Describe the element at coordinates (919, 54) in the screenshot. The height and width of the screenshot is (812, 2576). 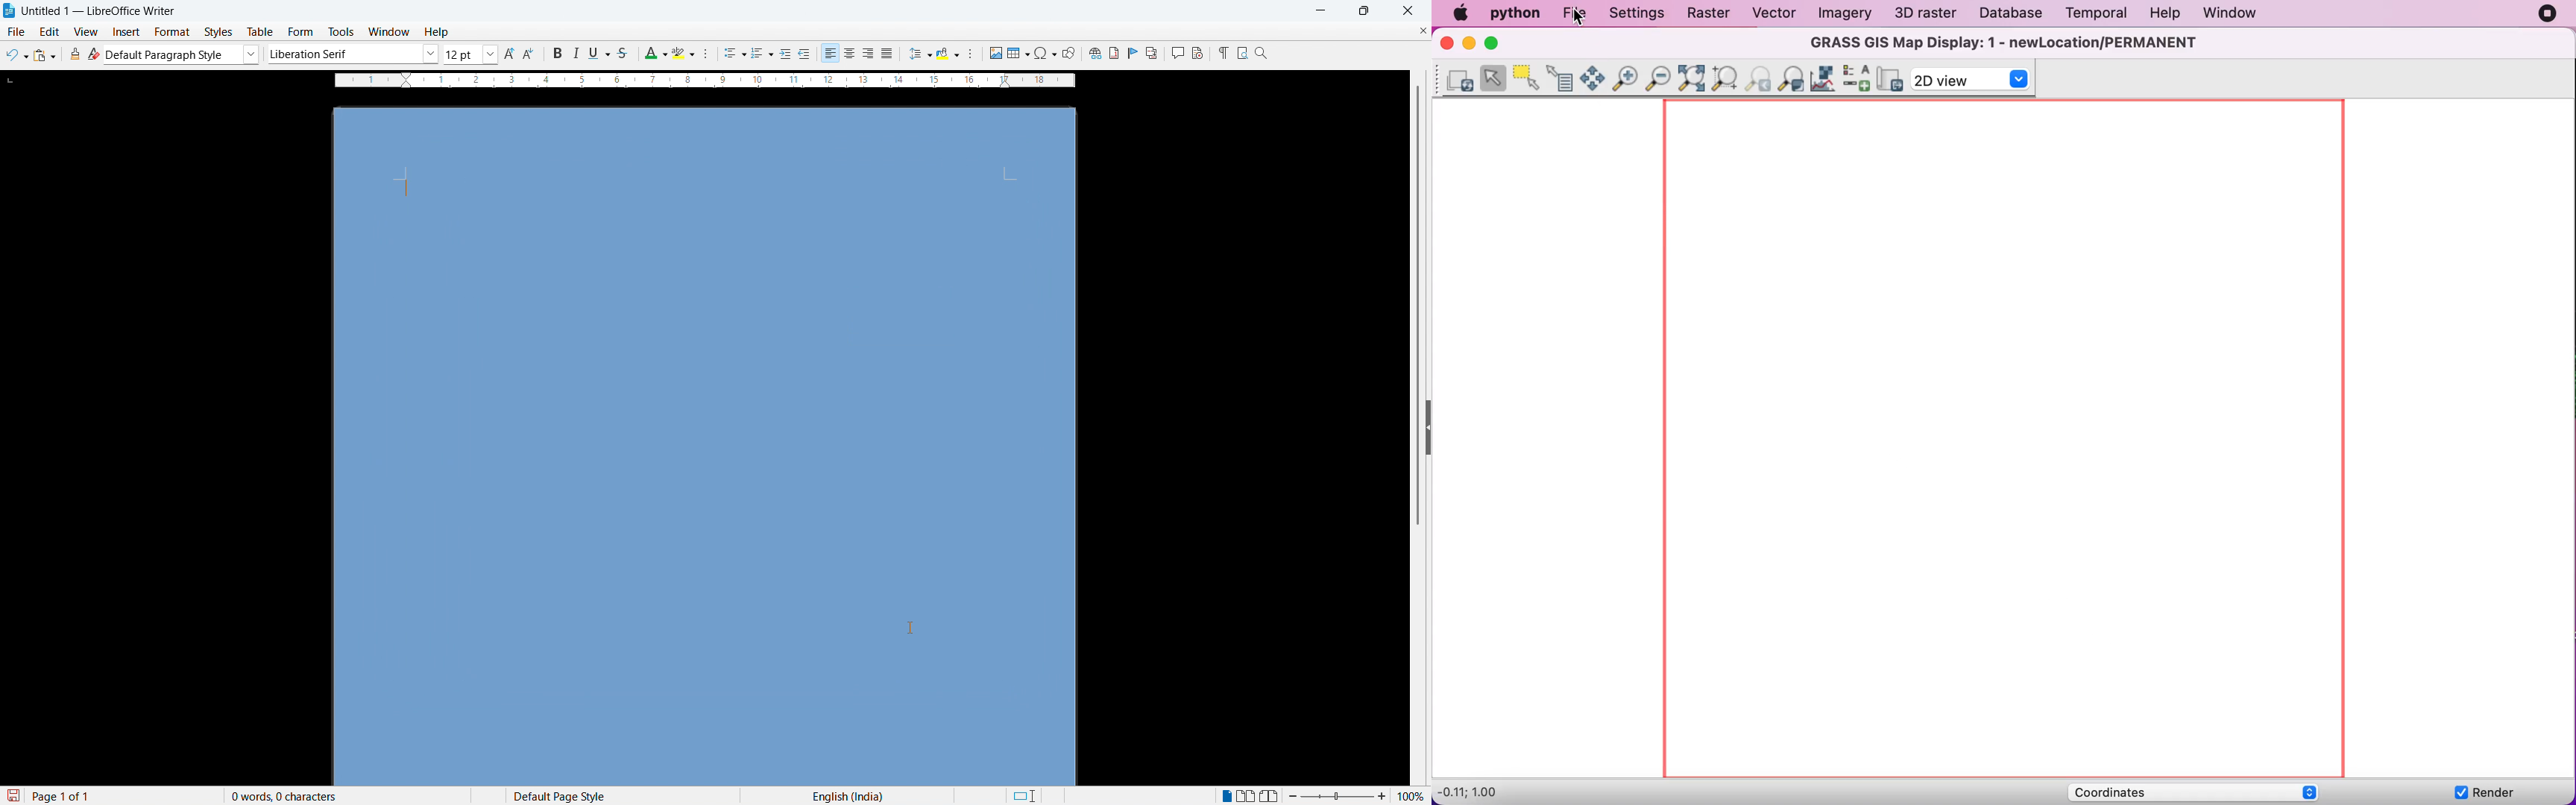
I see `Set line spacing ` at that location.